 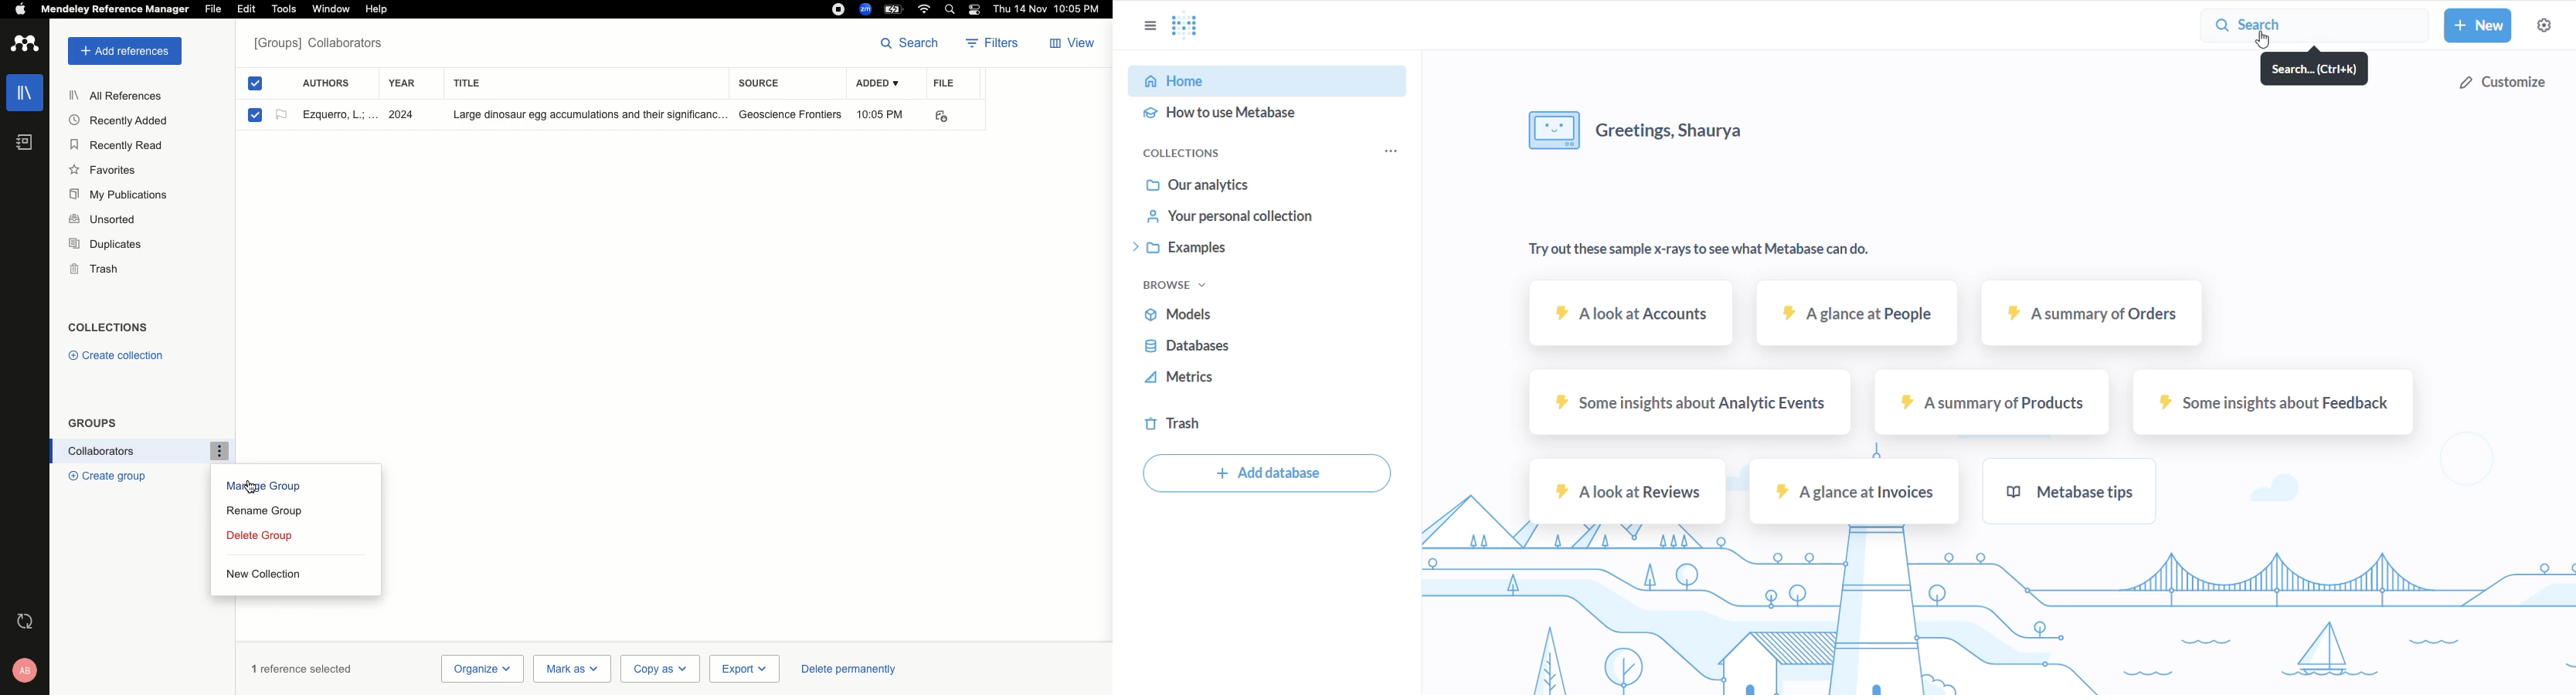 I want to click on Notification bar, so click(x=975, y=11).